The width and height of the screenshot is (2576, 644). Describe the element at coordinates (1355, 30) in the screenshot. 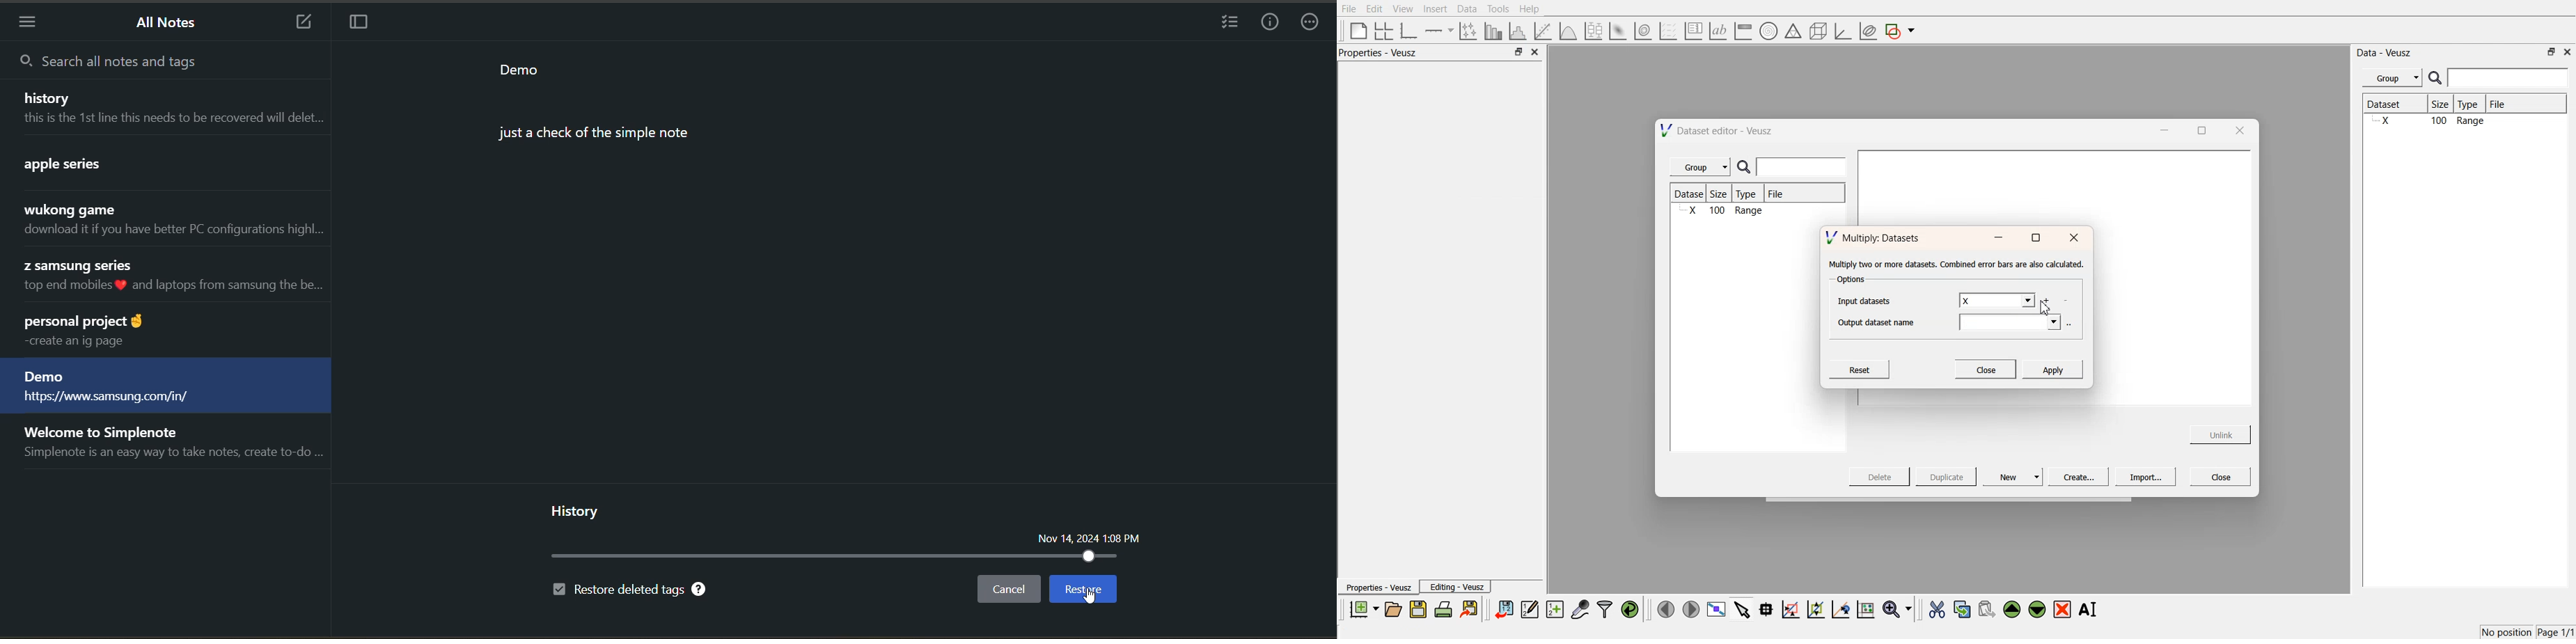

I see `blank page` at that location.